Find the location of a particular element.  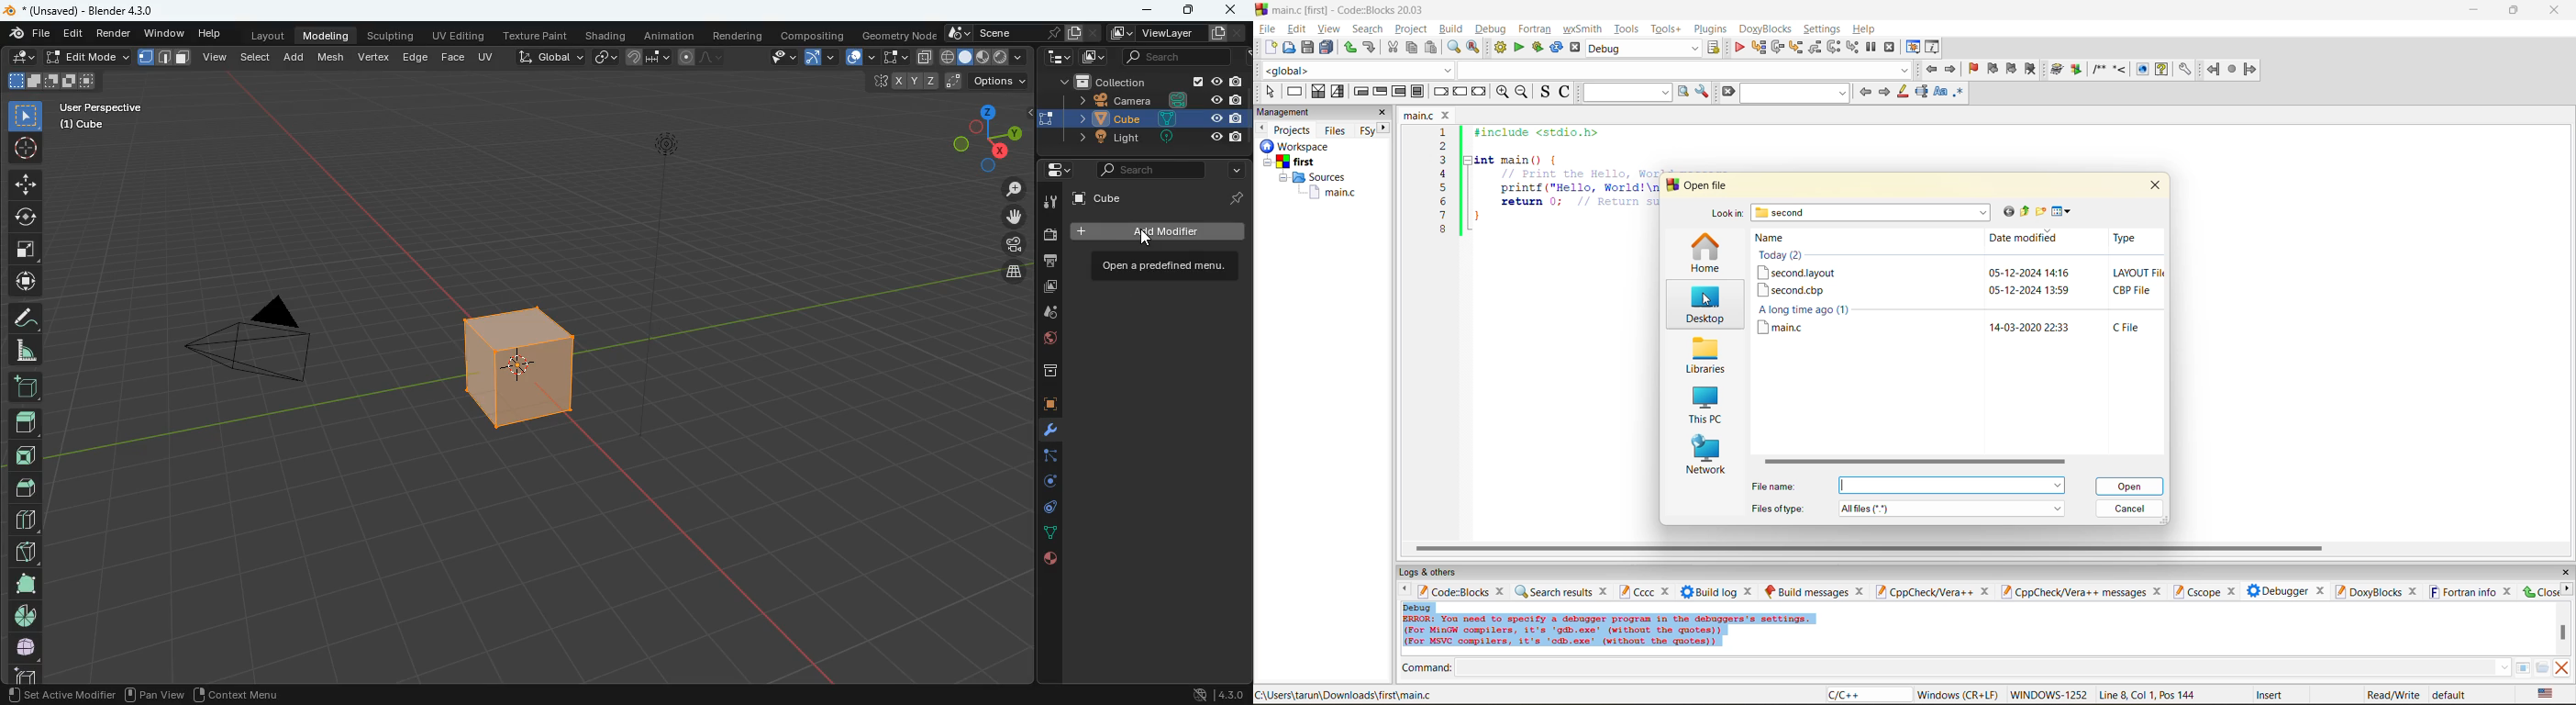

 is located at coordinates (1292, 146).